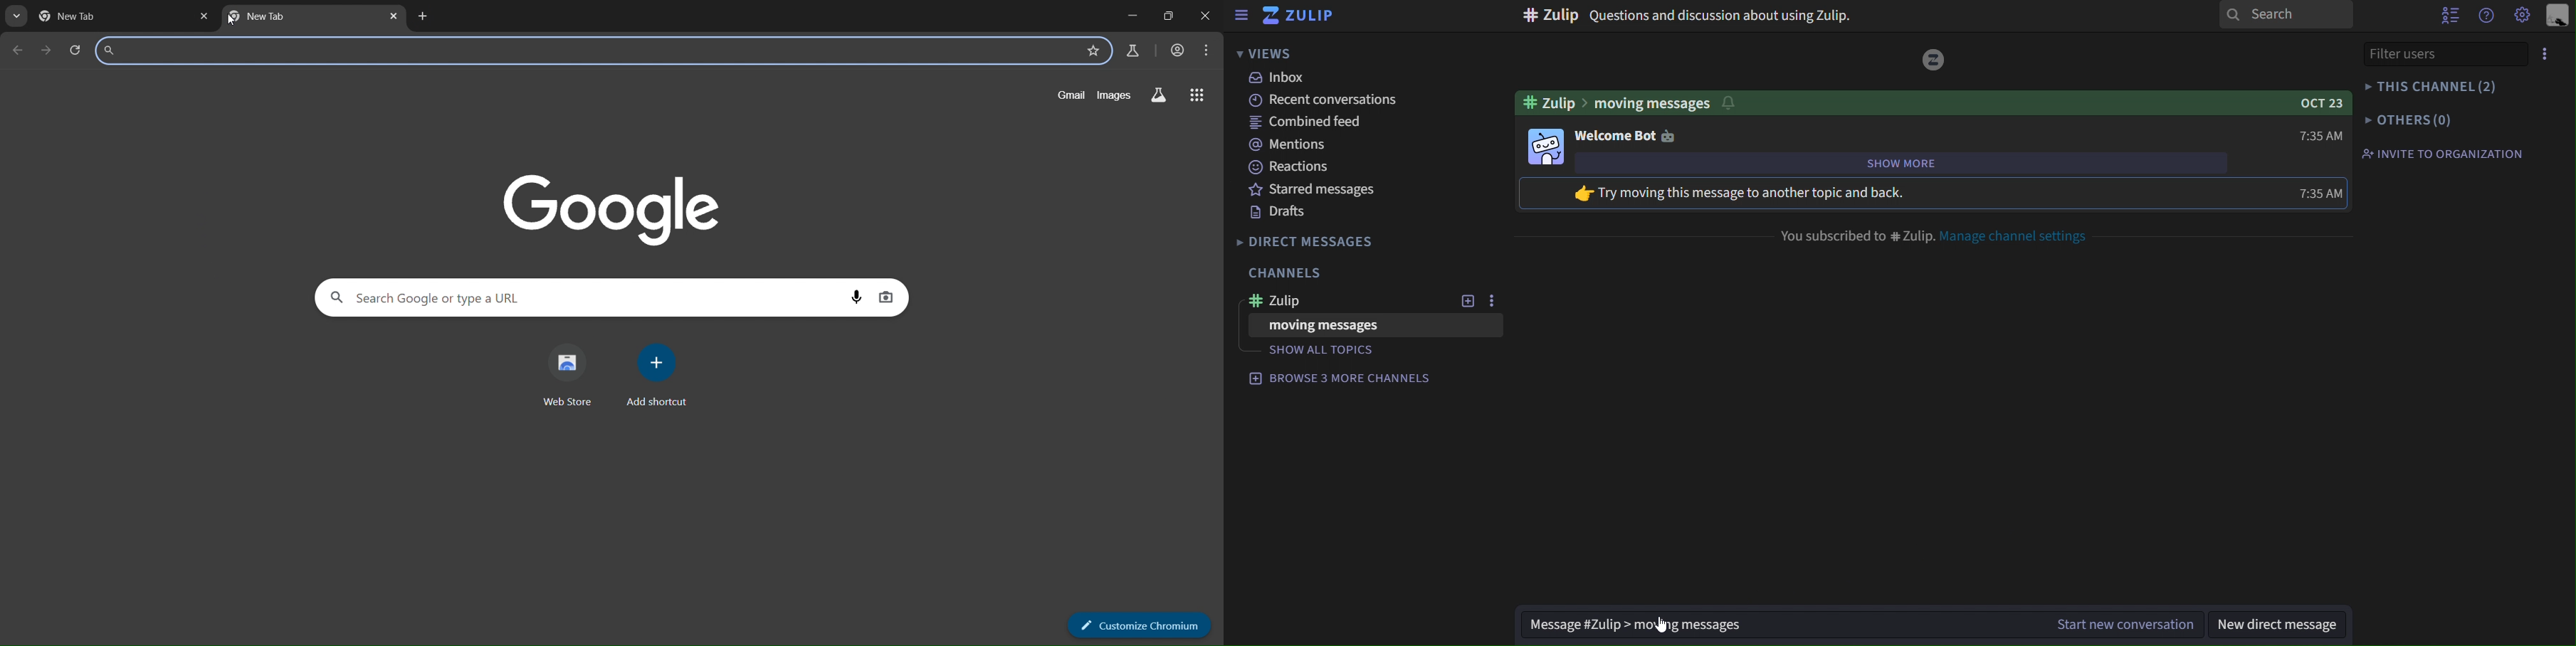 The width and height of the screenshot is (2576, 672). Describe the element at coordinates (2548, 55) in the screenshot. I see `options` at that location.